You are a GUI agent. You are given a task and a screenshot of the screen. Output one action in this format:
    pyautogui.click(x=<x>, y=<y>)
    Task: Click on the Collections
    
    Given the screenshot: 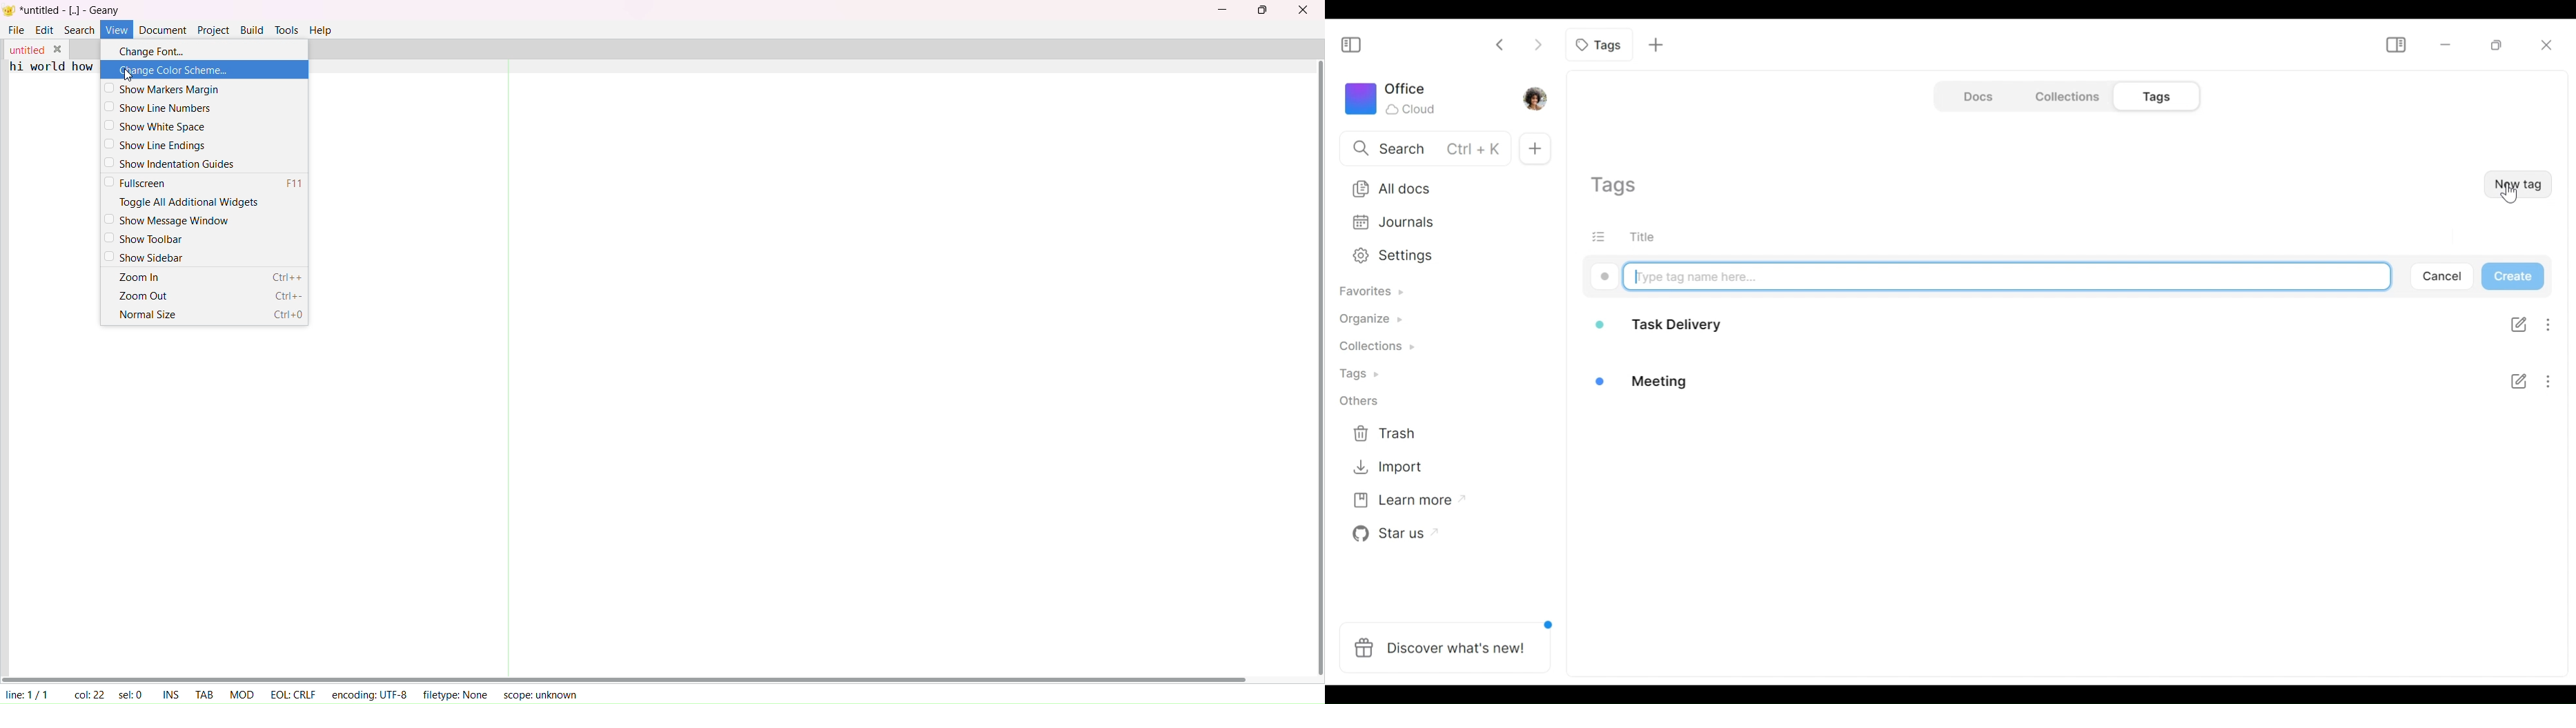 What is the action you would take?
    pyautogui.click(x=1371, y=350)
    